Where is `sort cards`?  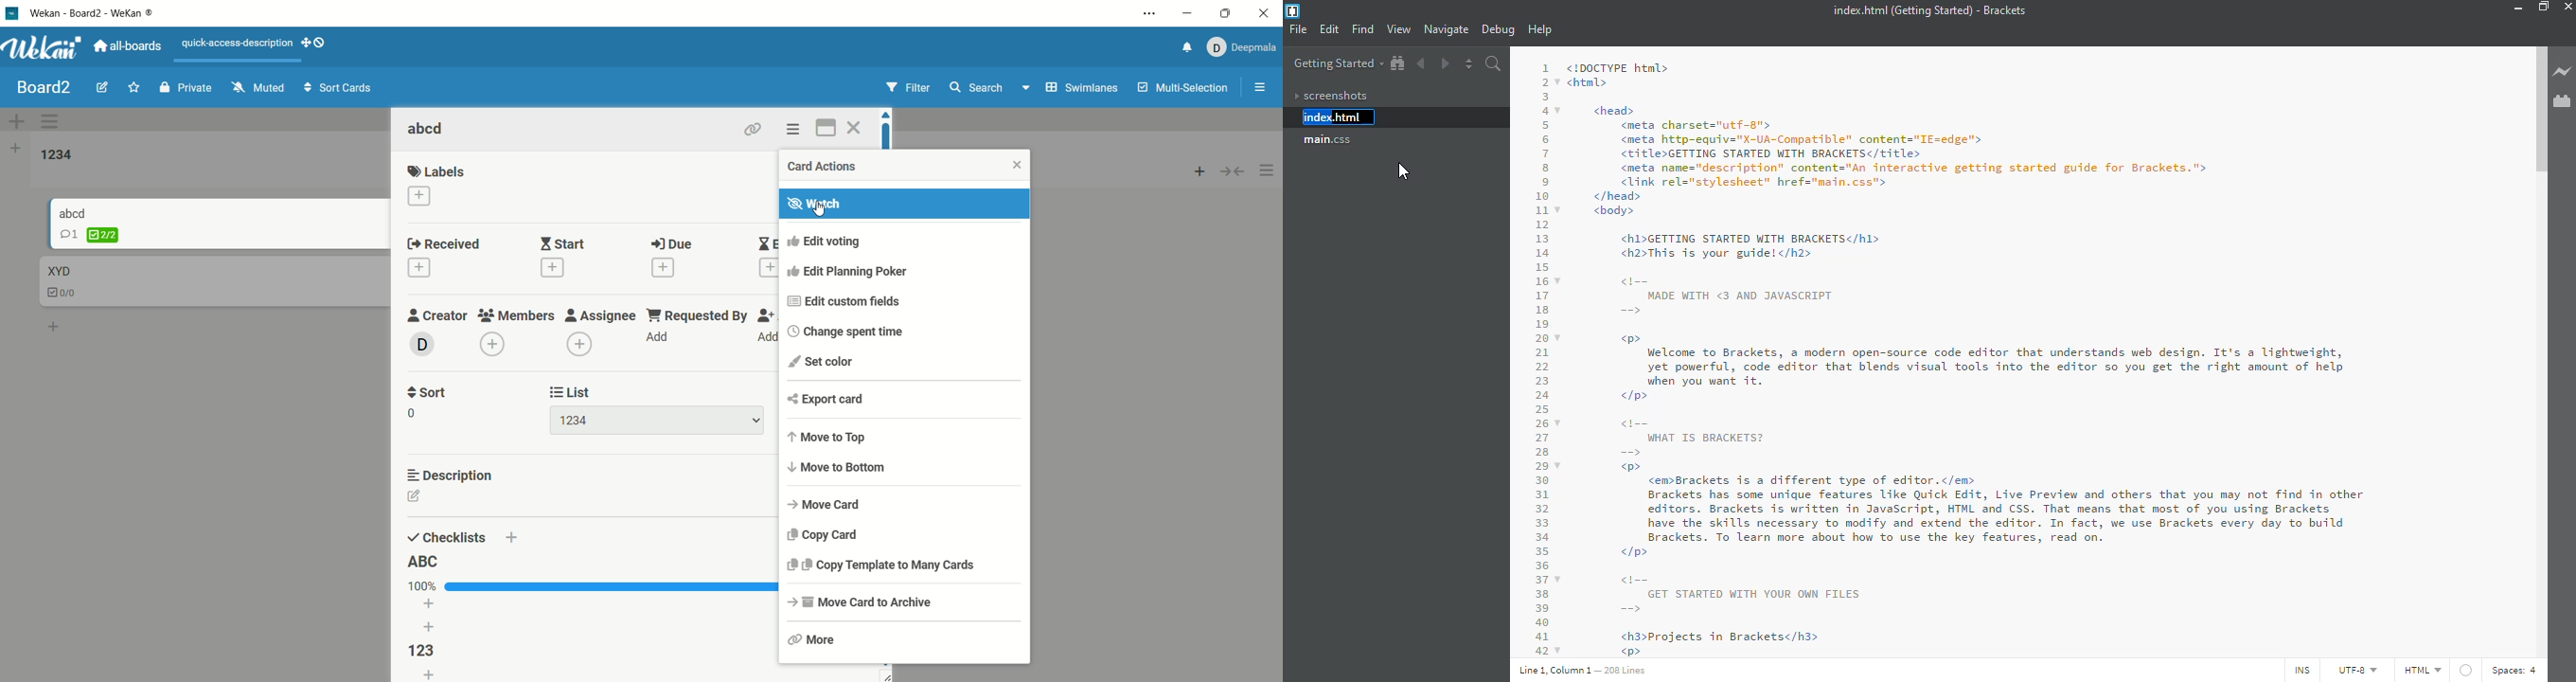 sort cards is located at coordinates (335, 89).